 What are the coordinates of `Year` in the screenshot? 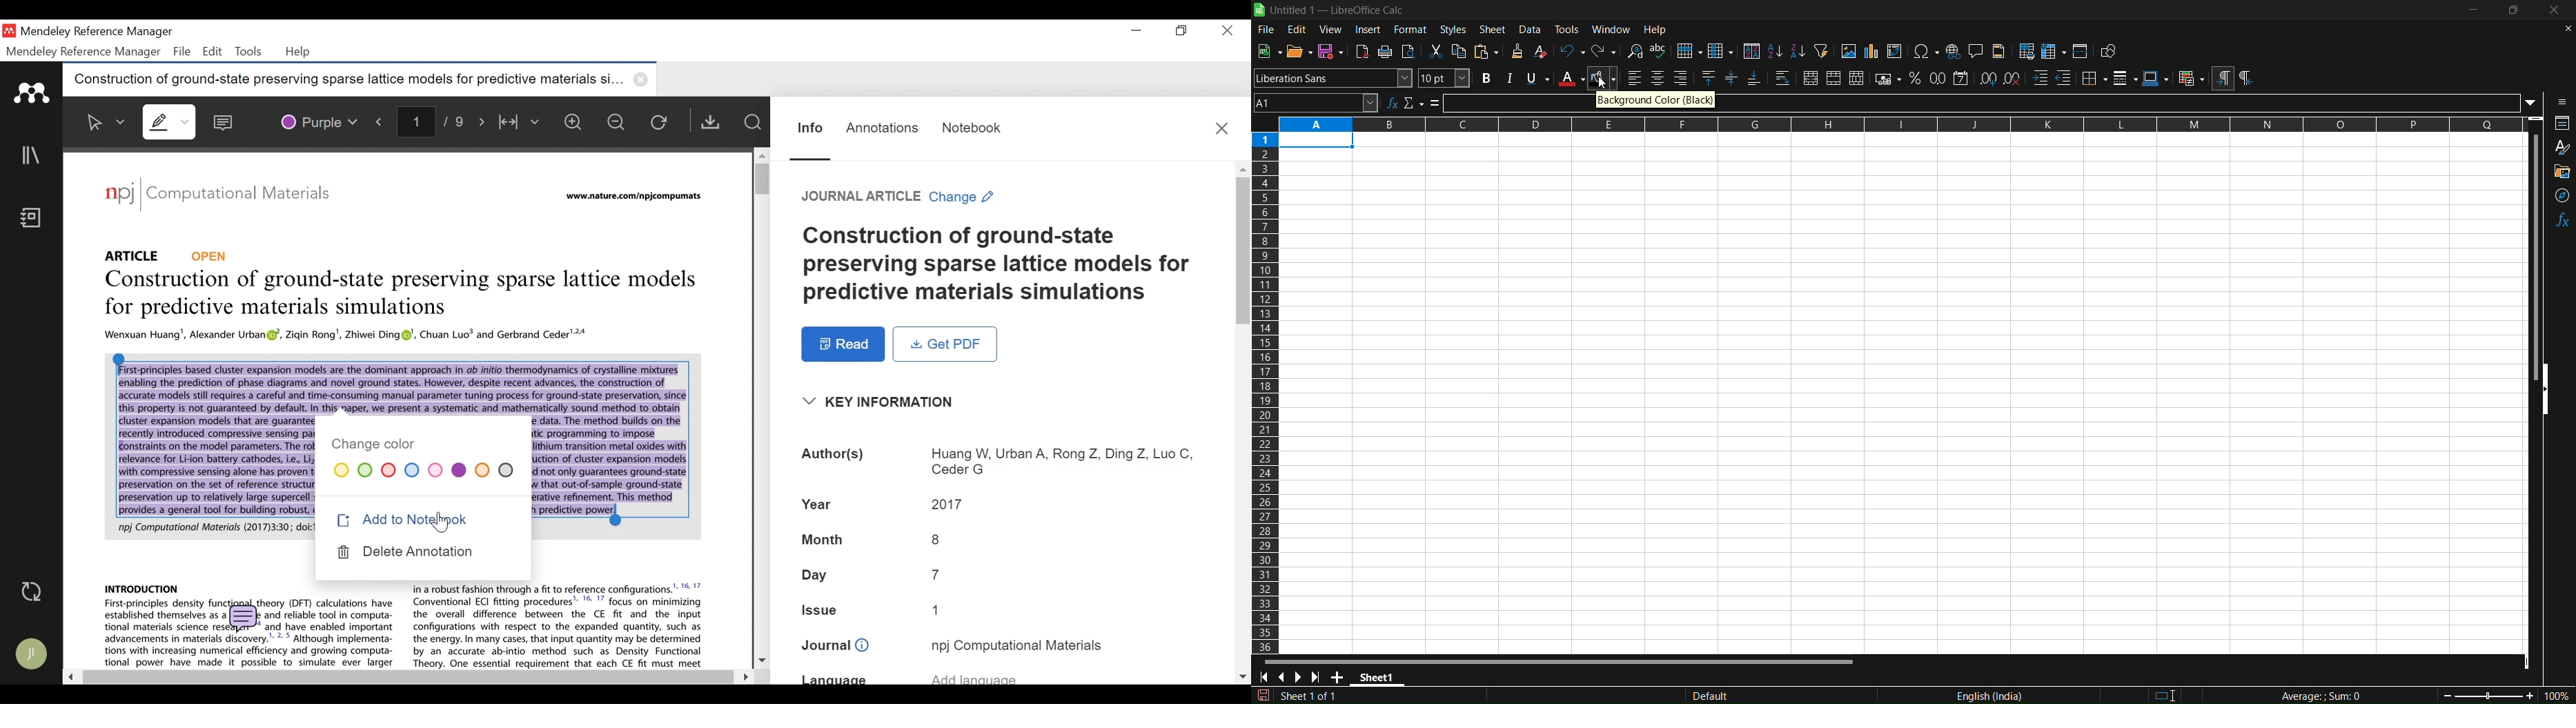 It's located at (819, 503).